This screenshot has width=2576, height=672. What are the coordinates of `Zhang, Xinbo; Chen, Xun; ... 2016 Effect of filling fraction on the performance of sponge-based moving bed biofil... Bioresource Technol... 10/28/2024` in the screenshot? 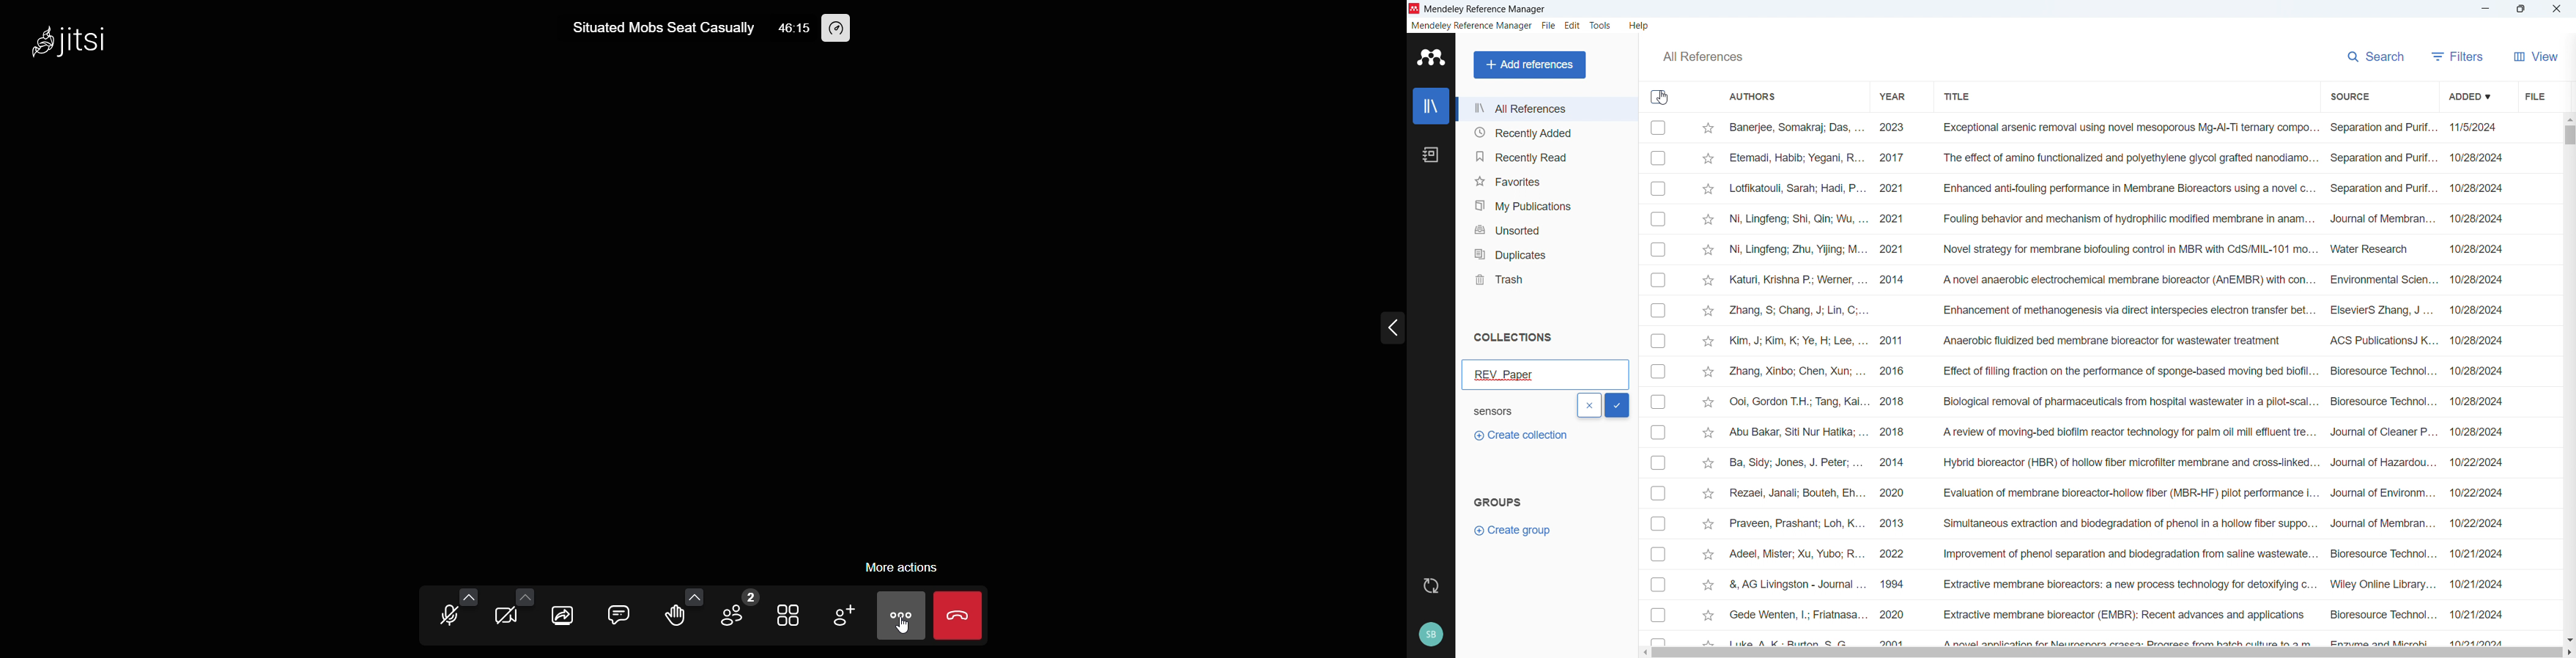 It's located at (2116, 370).